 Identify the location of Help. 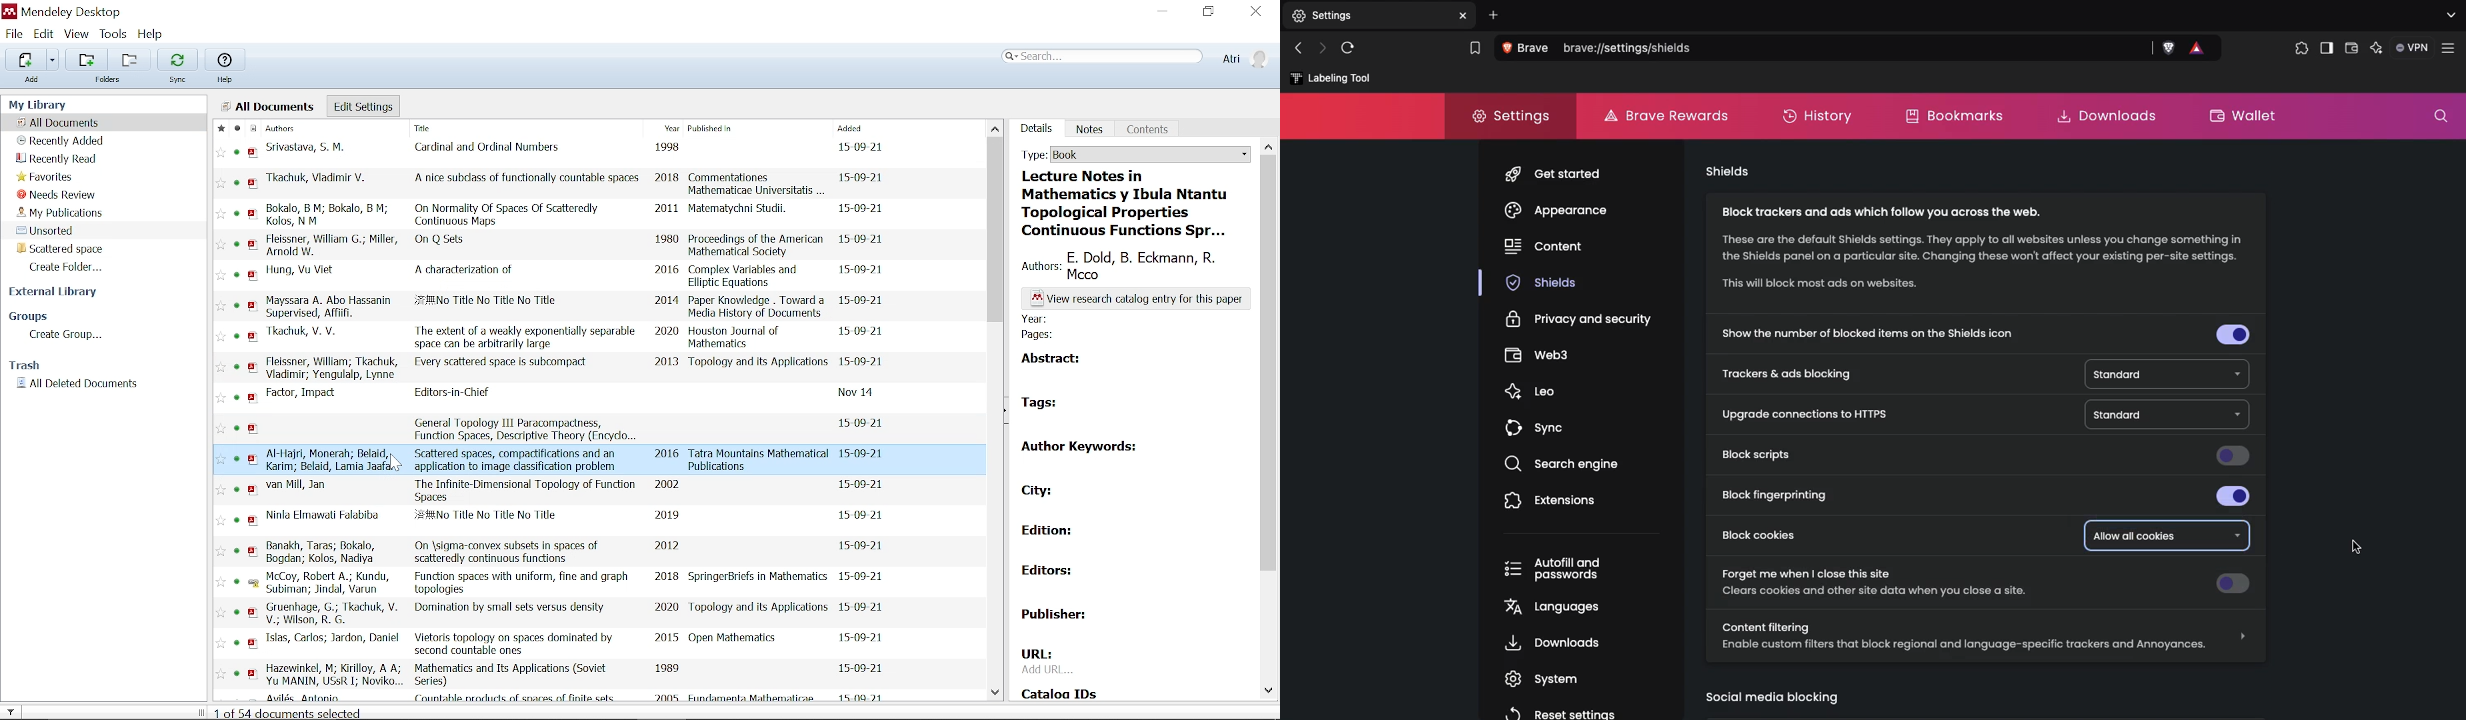
(225, 59).